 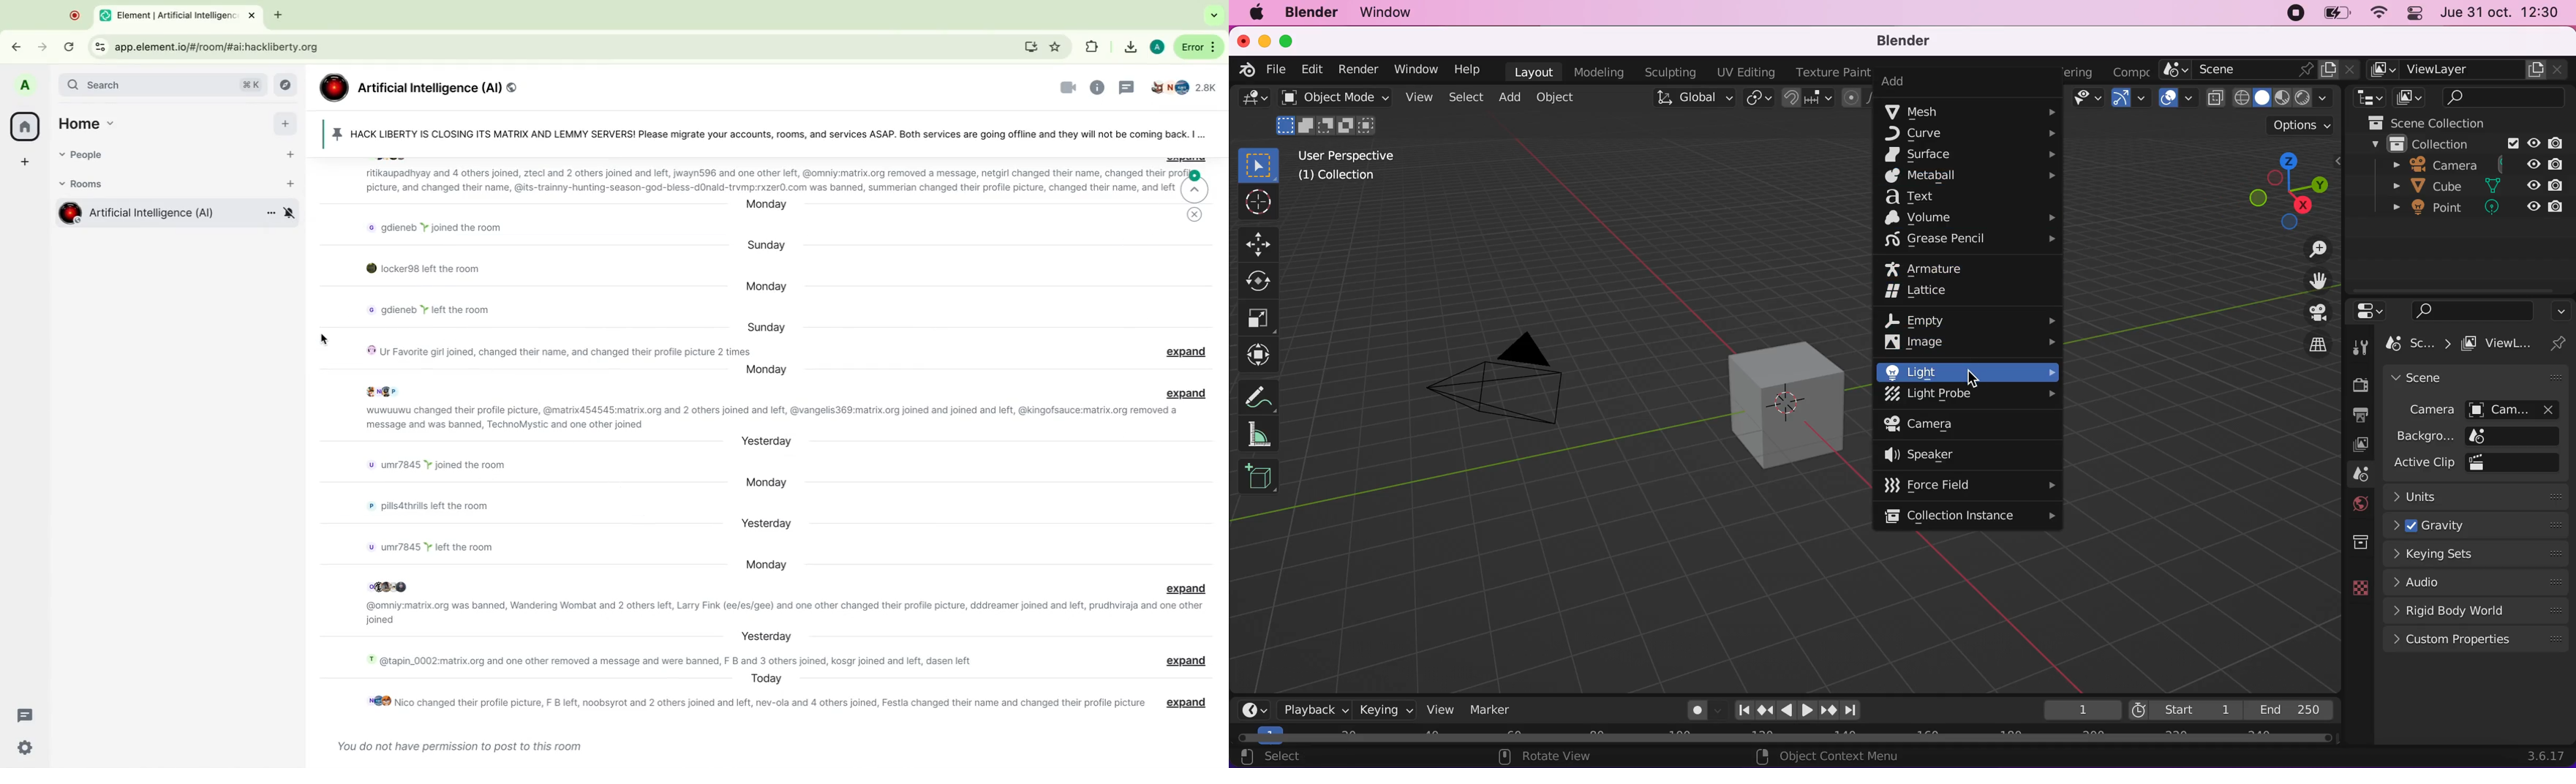 What do you see at coordinates (1818, 756) in the screenshot?
I see `set 3d cursor` at bounding box center [1818, 756].